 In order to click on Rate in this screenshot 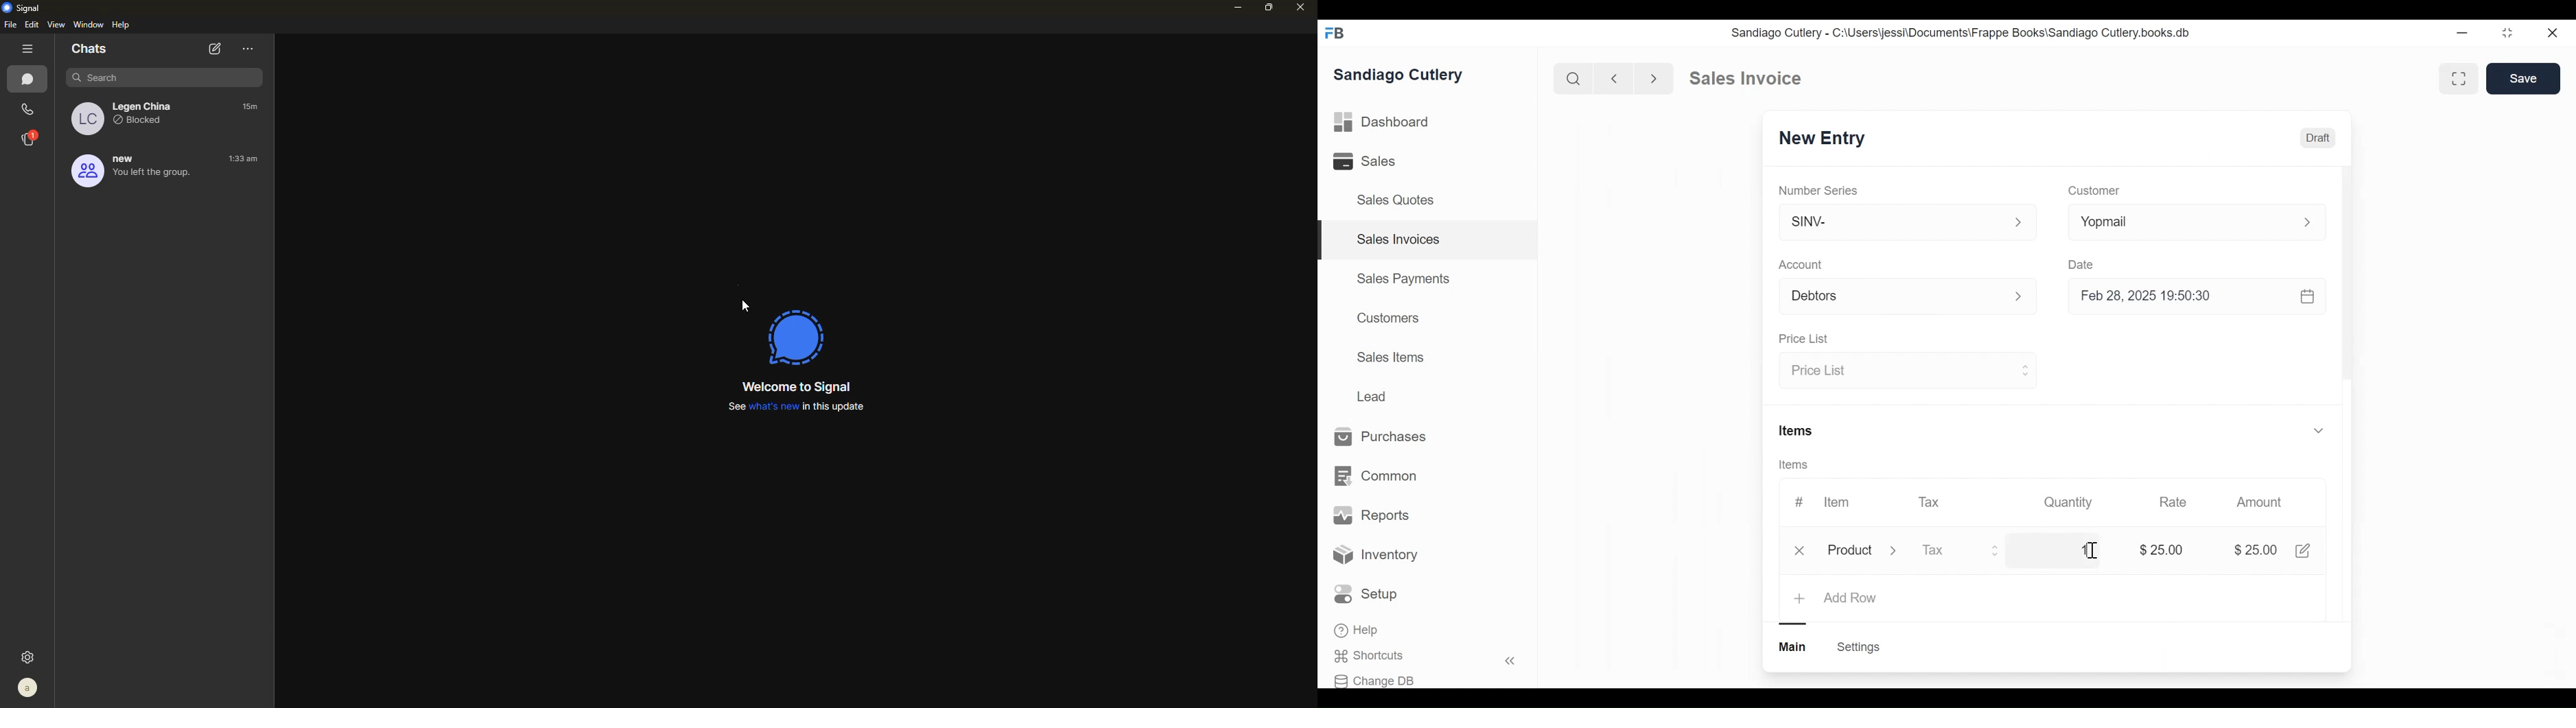, I will do `click(2173, 502)`.